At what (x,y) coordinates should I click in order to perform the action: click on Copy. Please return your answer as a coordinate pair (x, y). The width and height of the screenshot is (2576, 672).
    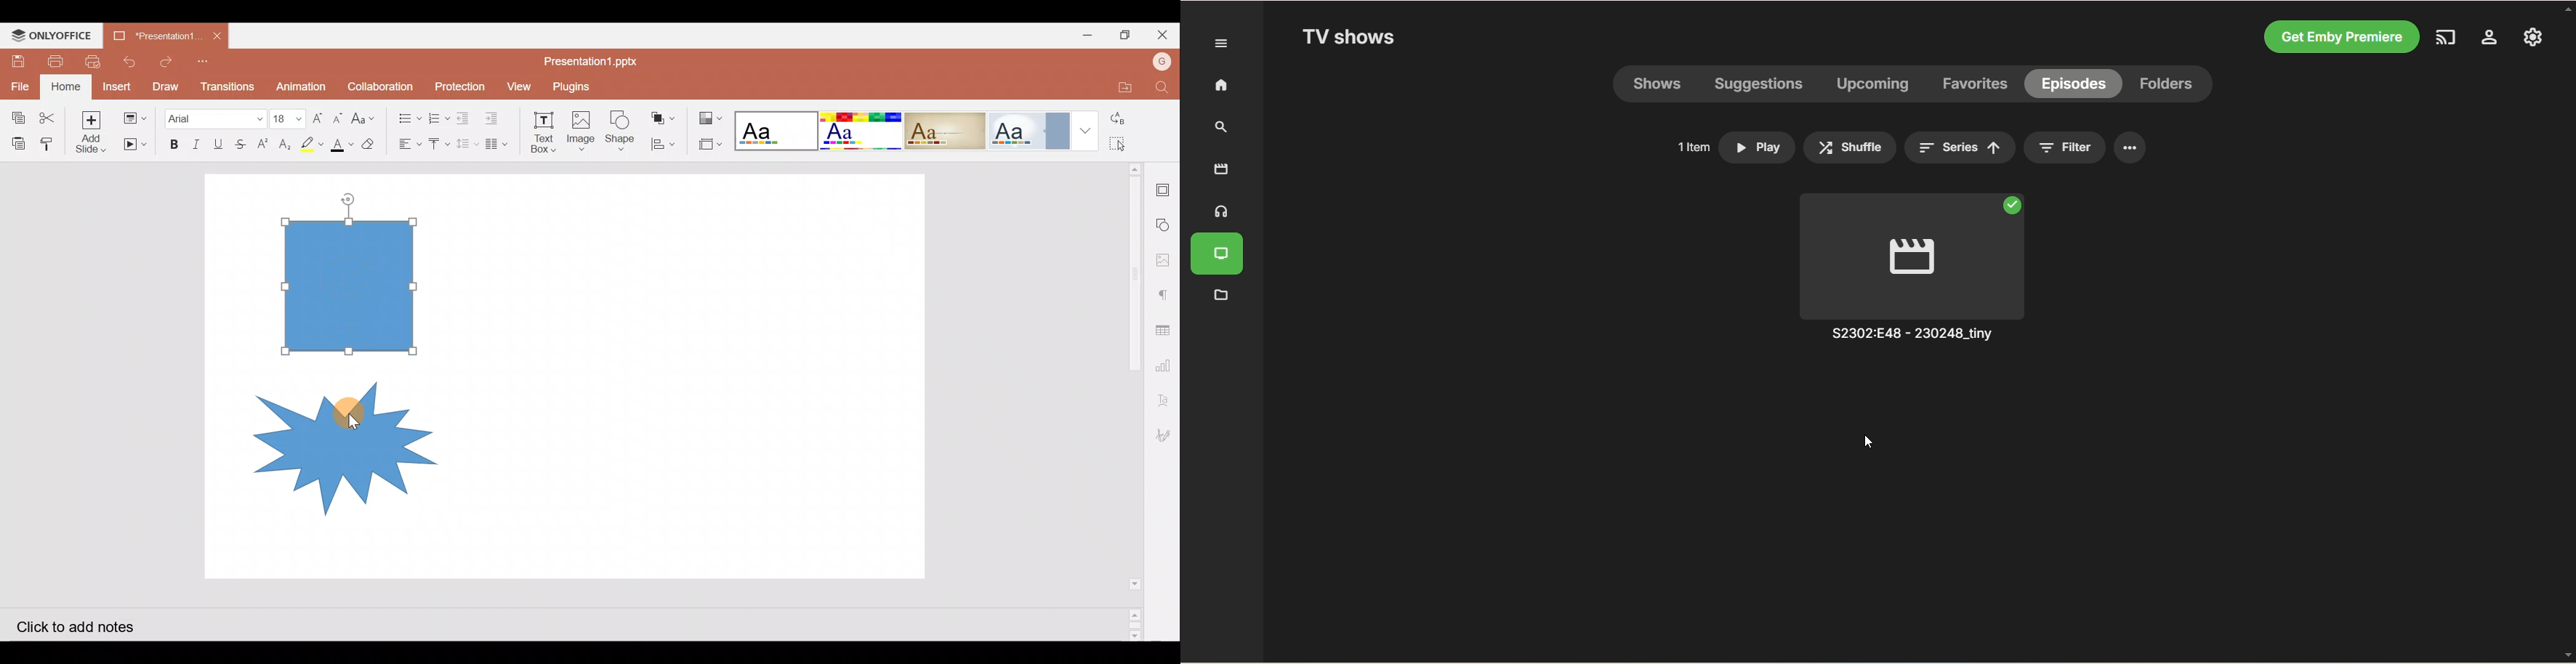
    Looking at the image, I should click on (15, 113).